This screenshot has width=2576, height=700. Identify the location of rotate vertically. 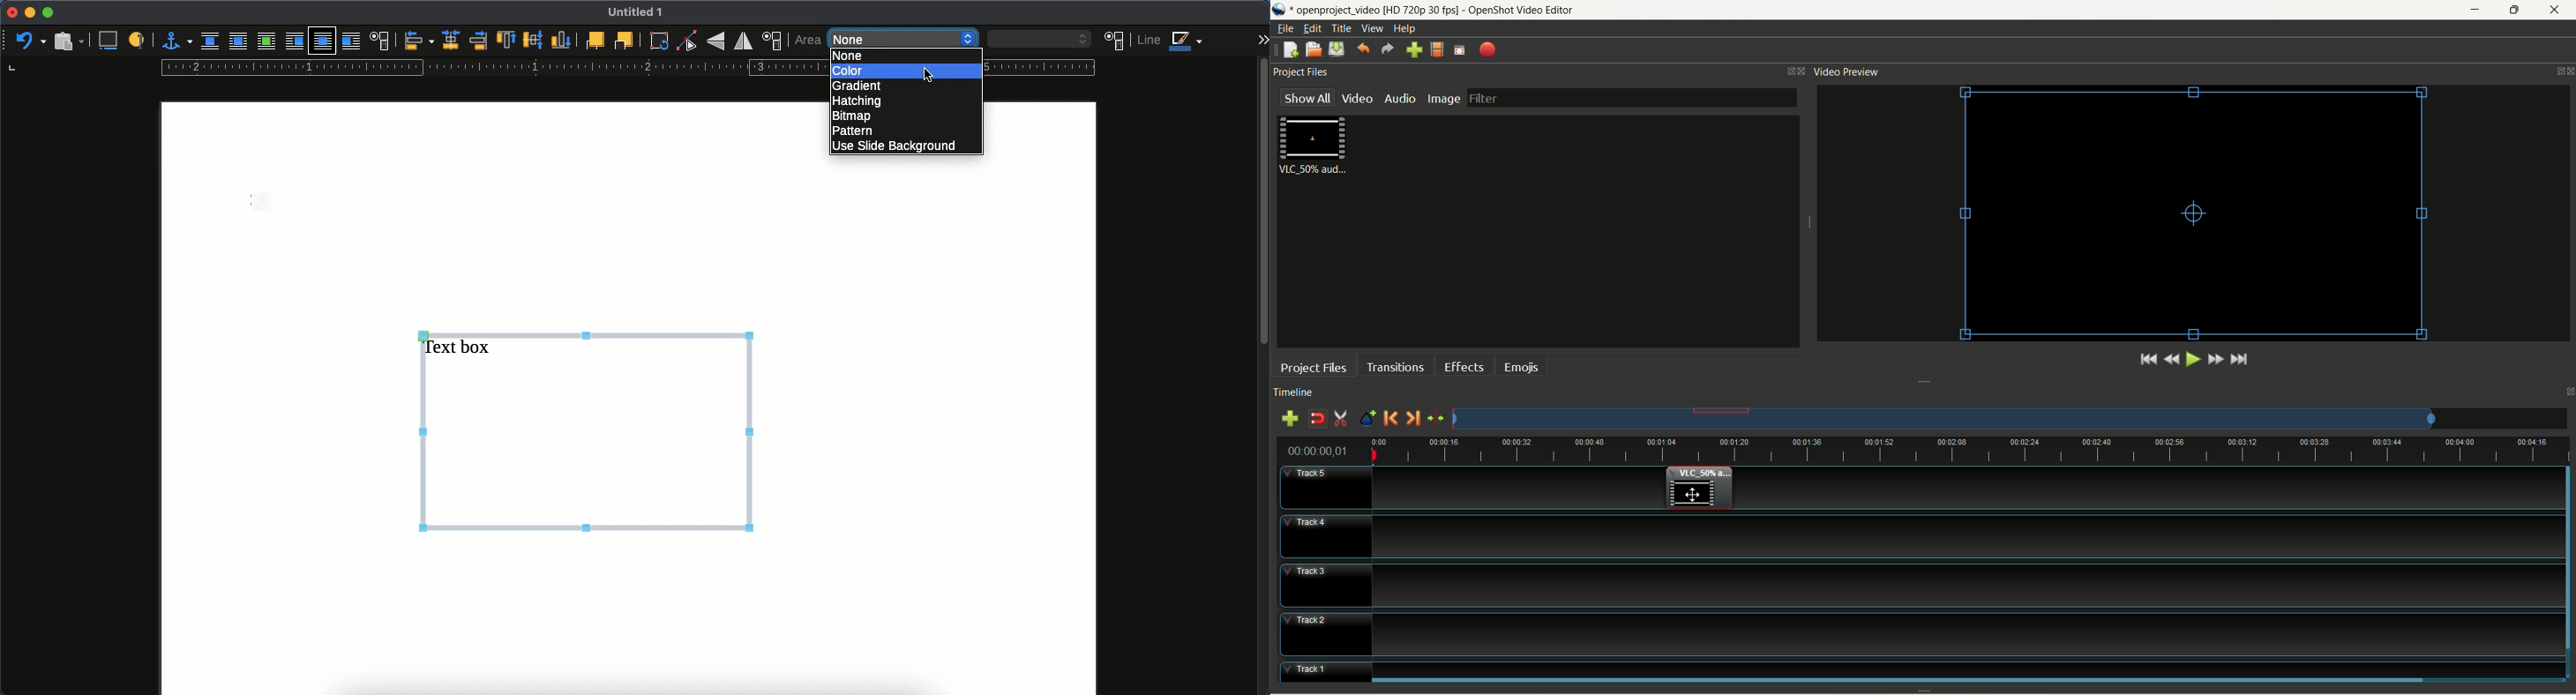
(715, 42).